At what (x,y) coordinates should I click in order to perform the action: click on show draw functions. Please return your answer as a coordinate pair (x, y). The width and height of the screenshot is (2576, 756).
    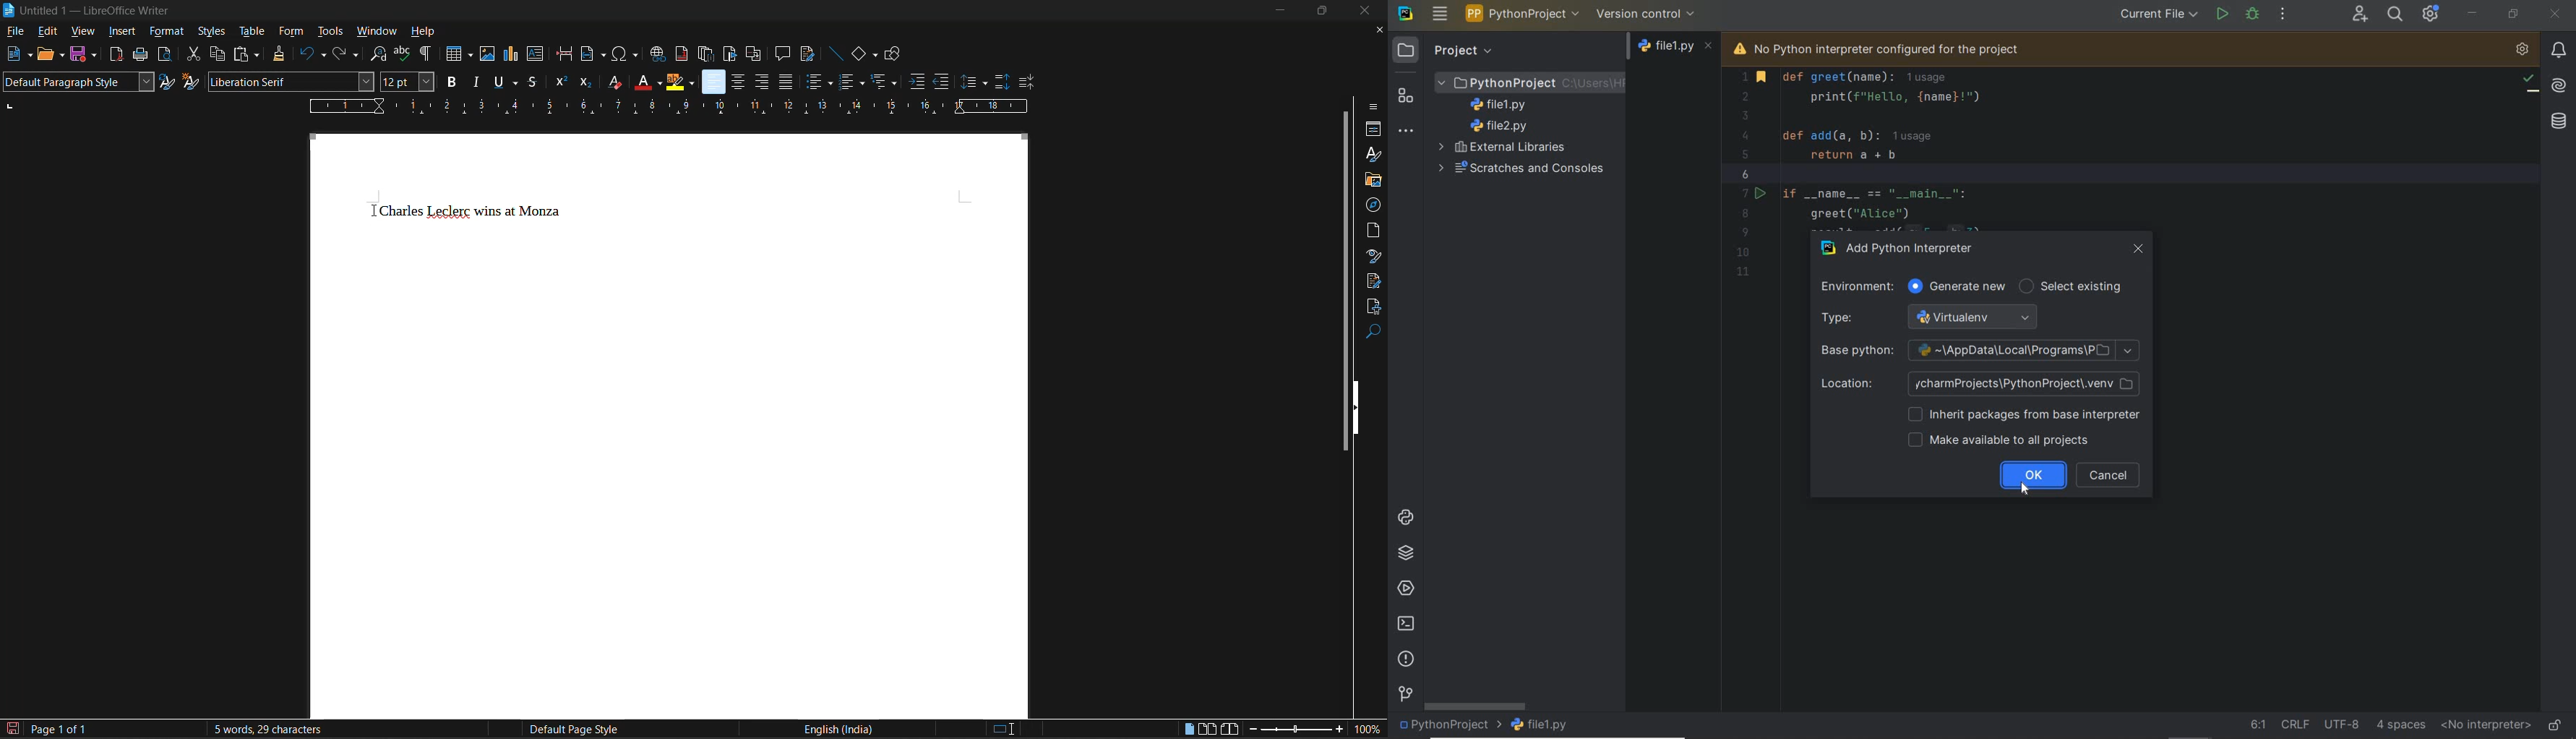
    Looking at the image, I should click on (895, 55).